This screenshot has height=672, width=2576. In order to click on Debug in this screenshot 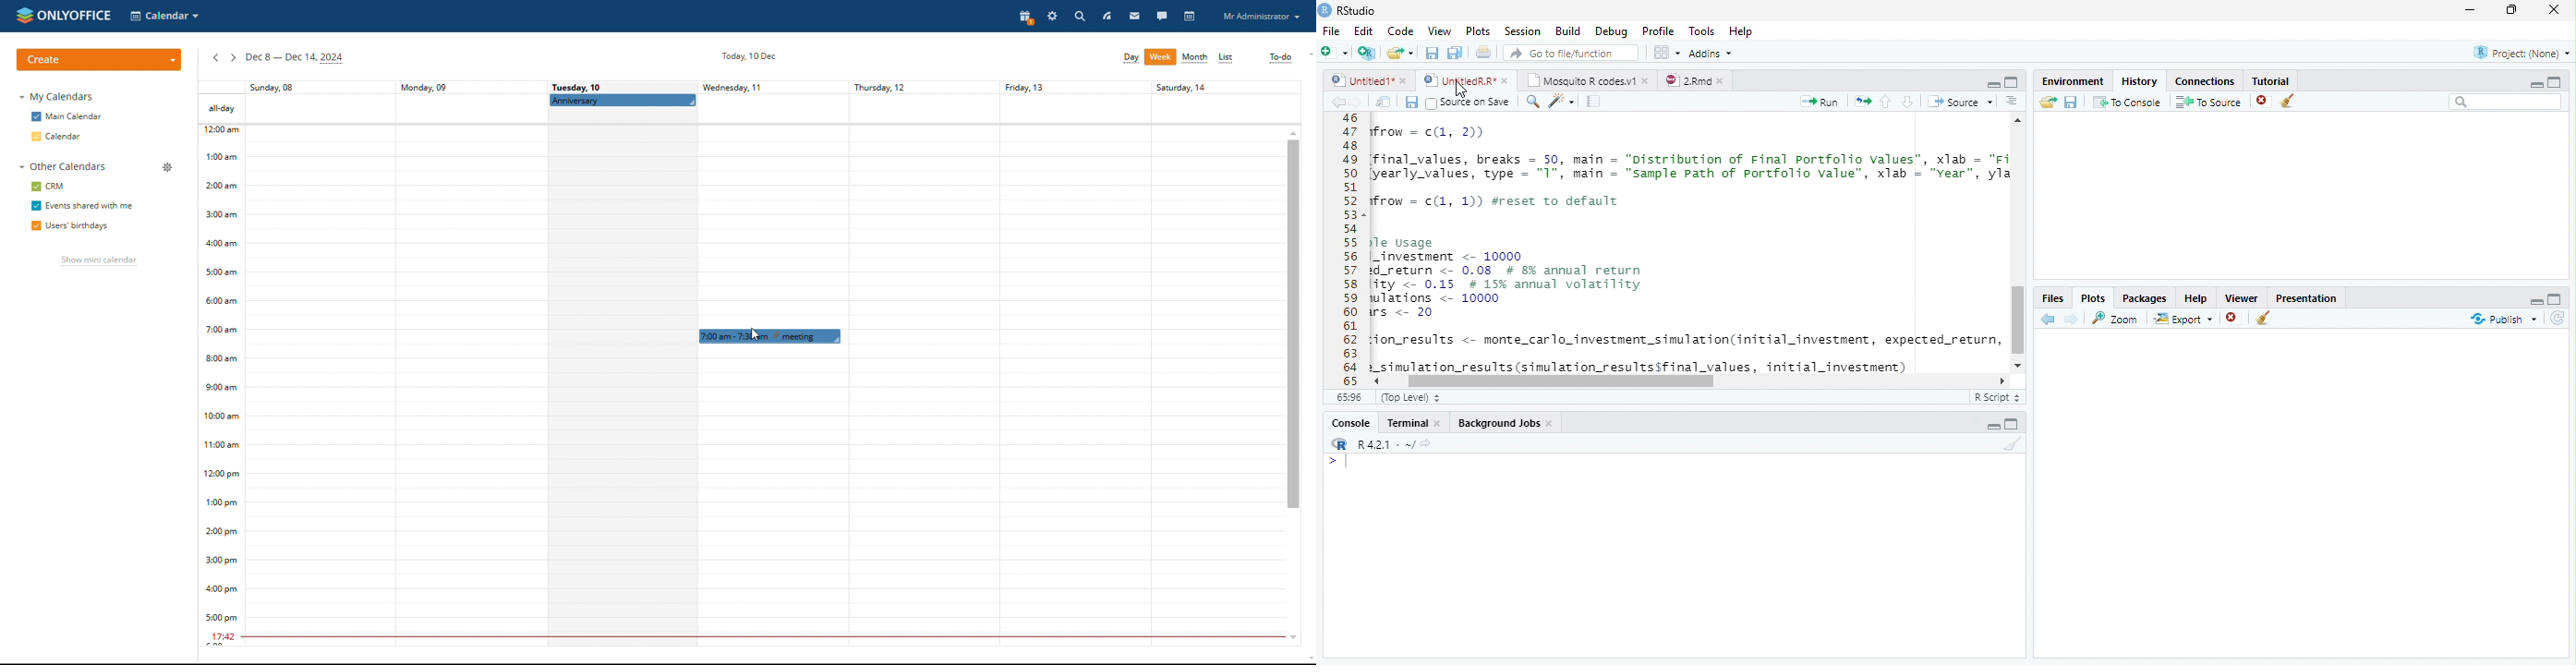, I will do `click(1610, 31)`.